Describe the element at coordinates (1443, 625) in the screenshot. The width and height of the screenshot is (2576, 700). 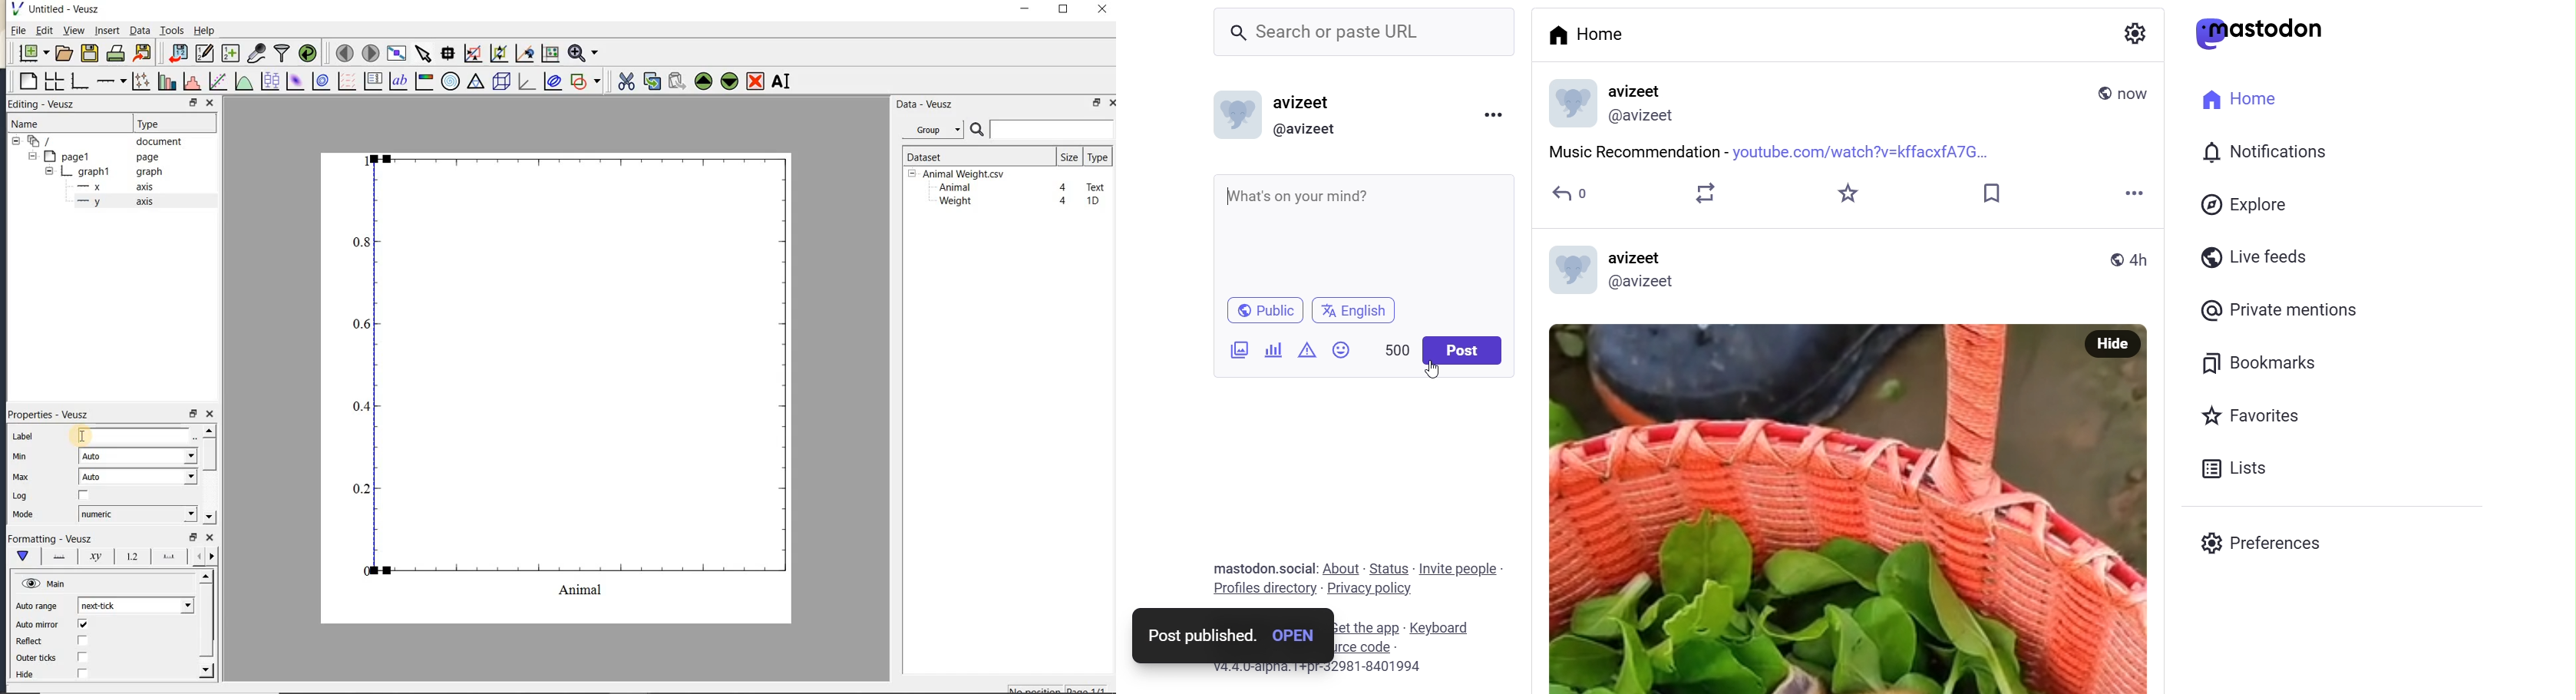
I see `keyboard` at that location.